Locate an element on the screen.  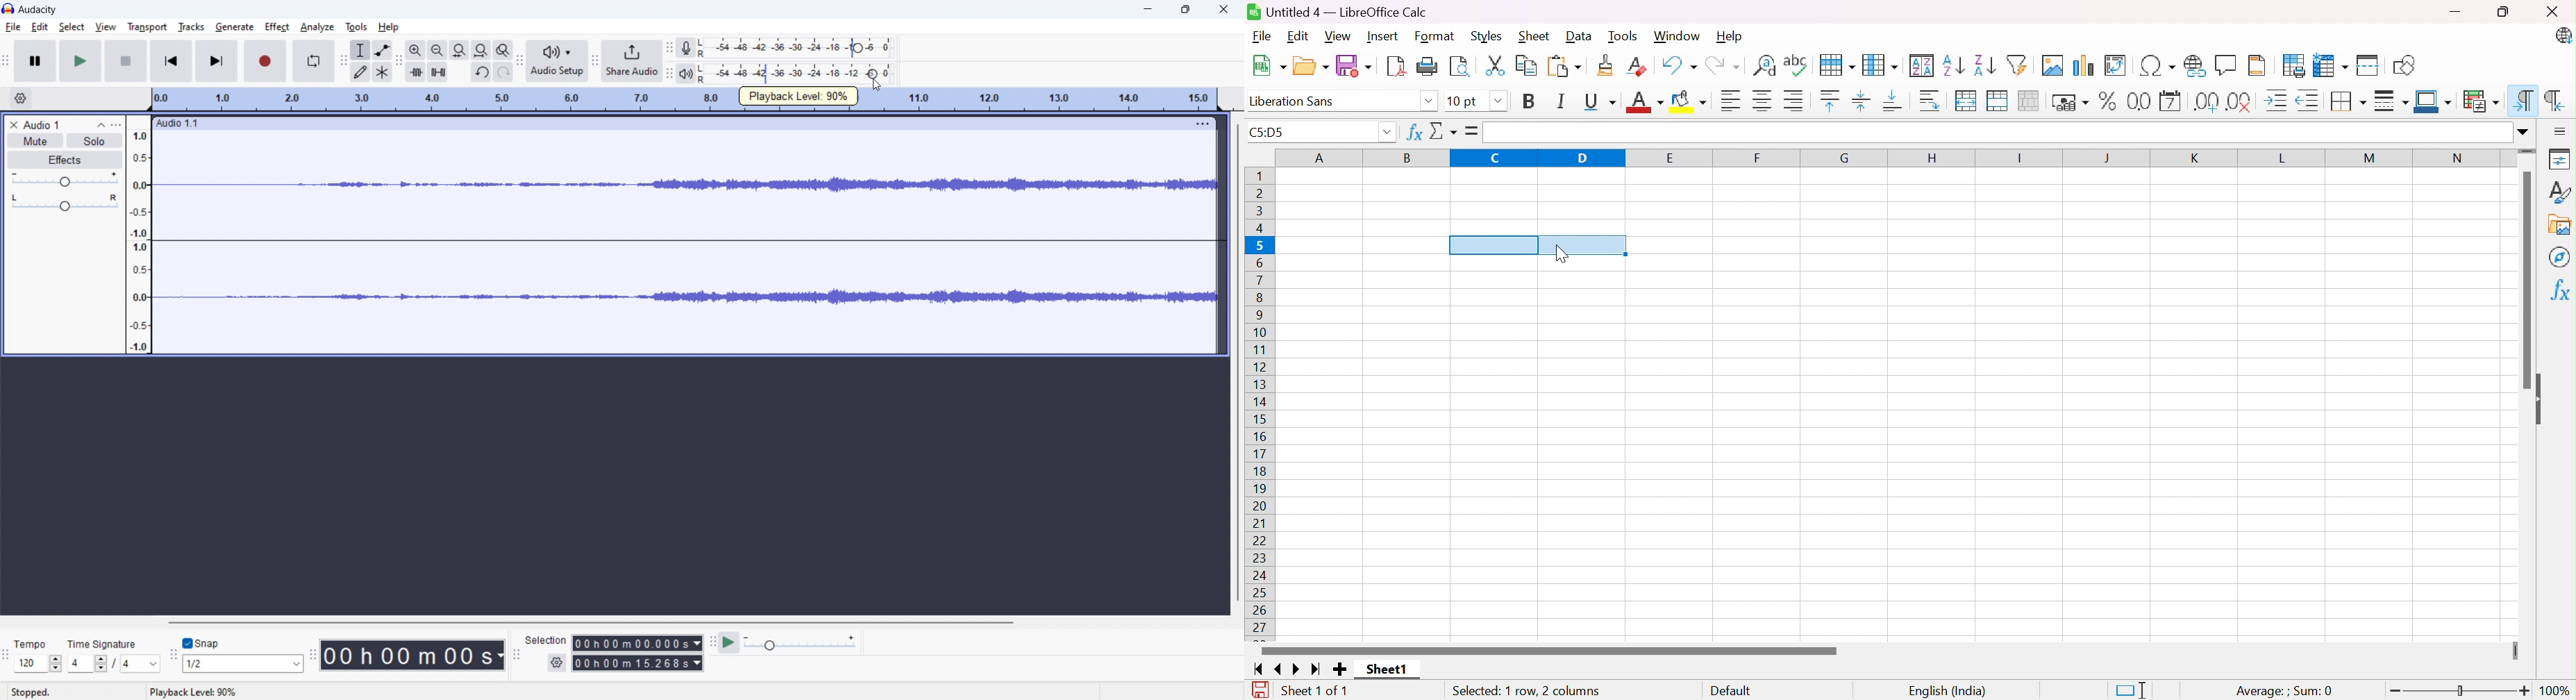
status is located at coordinates (192, 692).